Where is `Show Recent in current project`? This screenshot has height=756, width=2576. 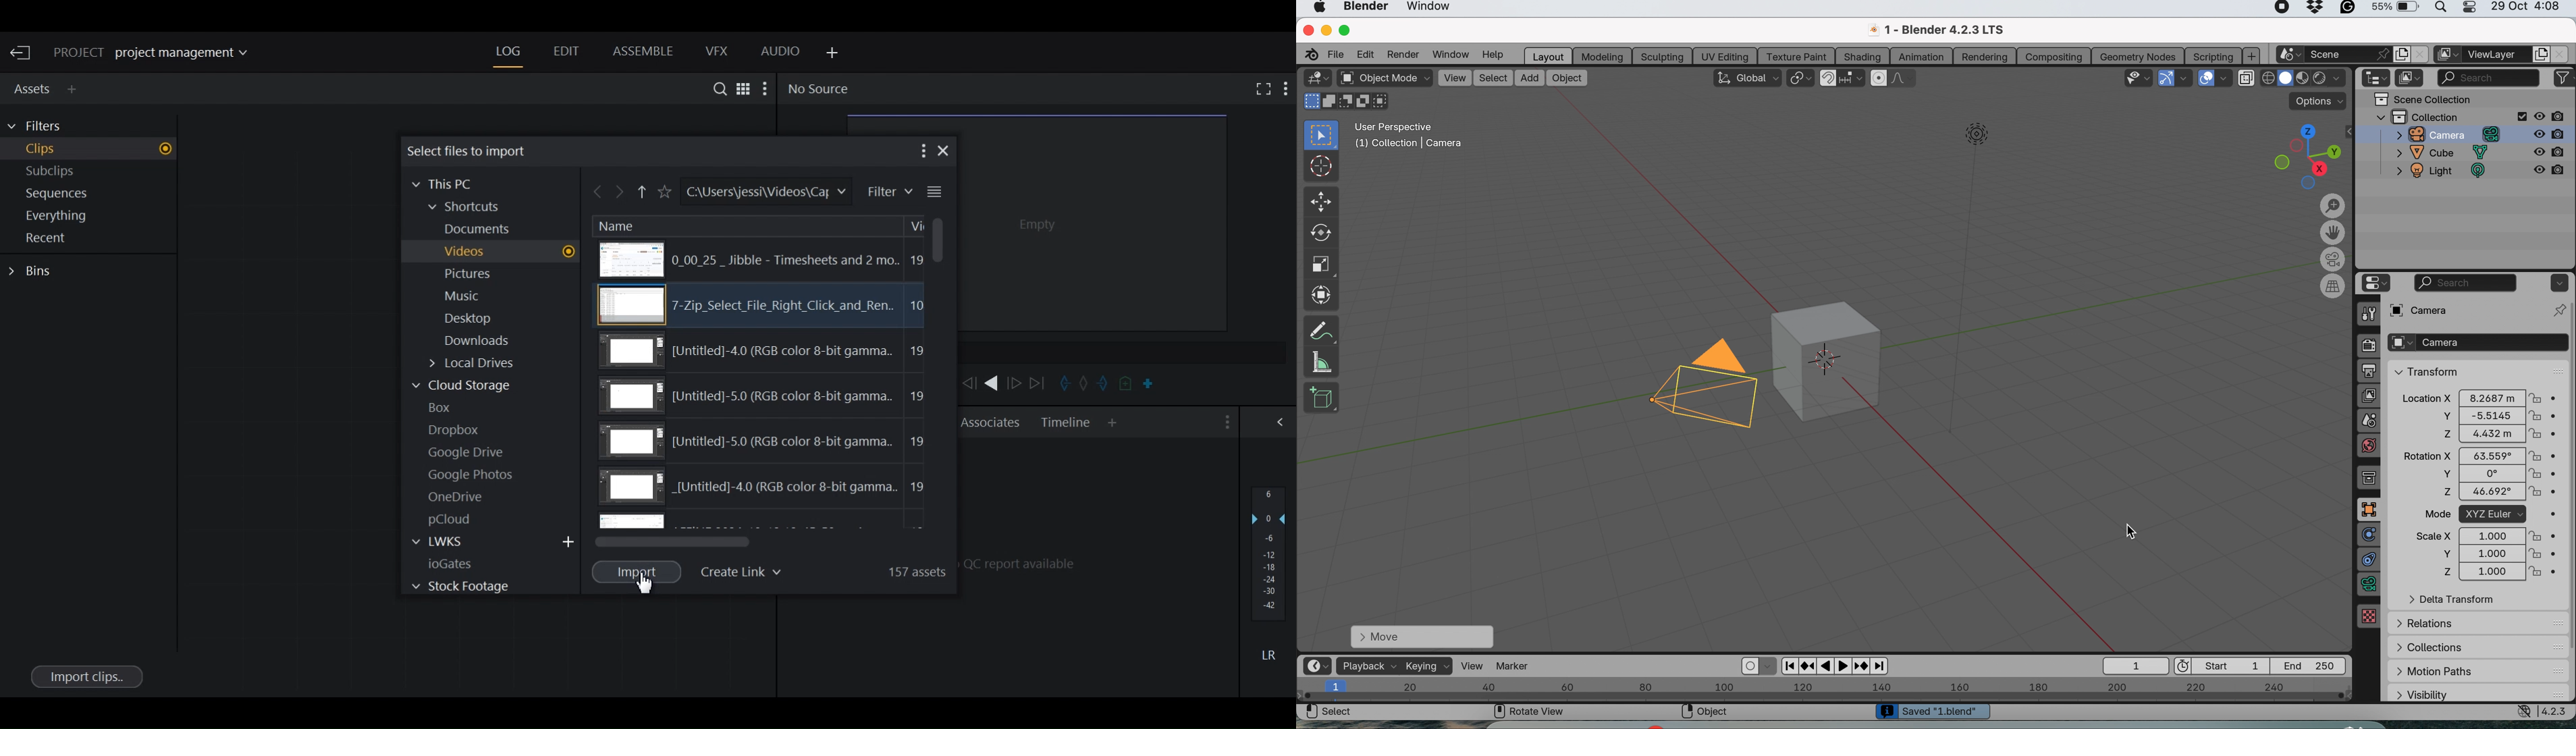 Show Recent in current project is located at coordinates (90, 239).